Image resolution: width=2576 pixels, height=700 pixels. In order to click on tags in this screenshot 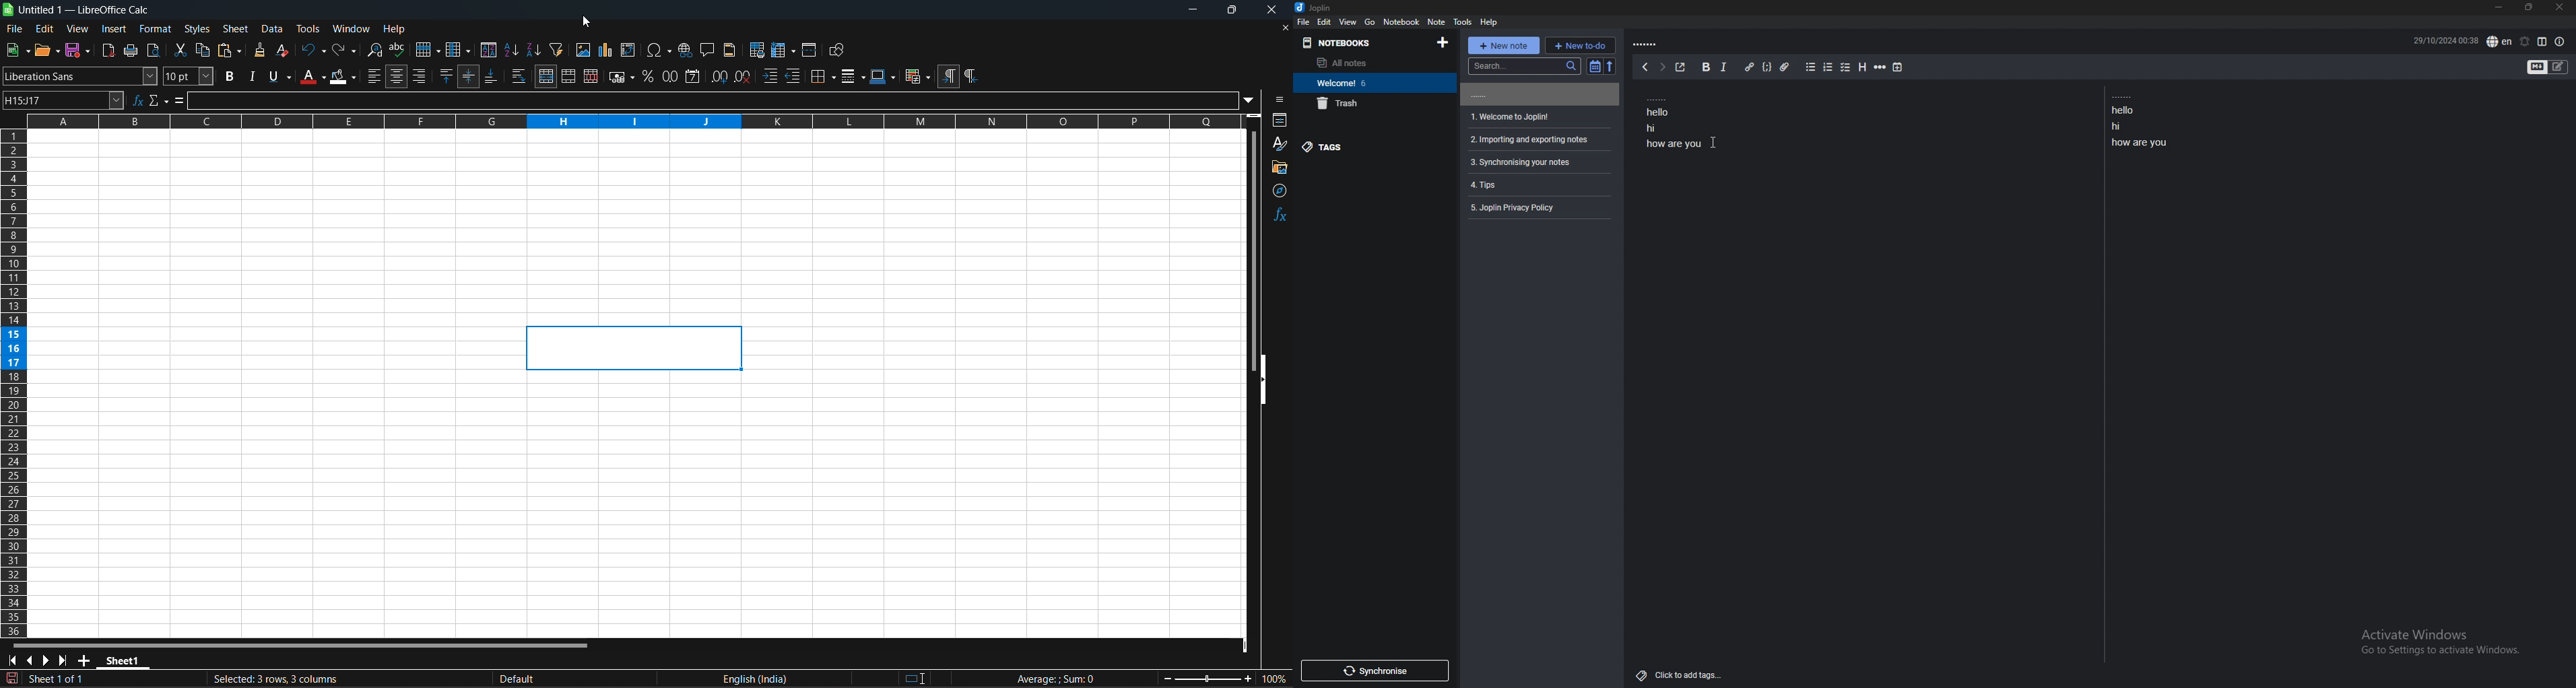, I will do `click(1370, 148)`.